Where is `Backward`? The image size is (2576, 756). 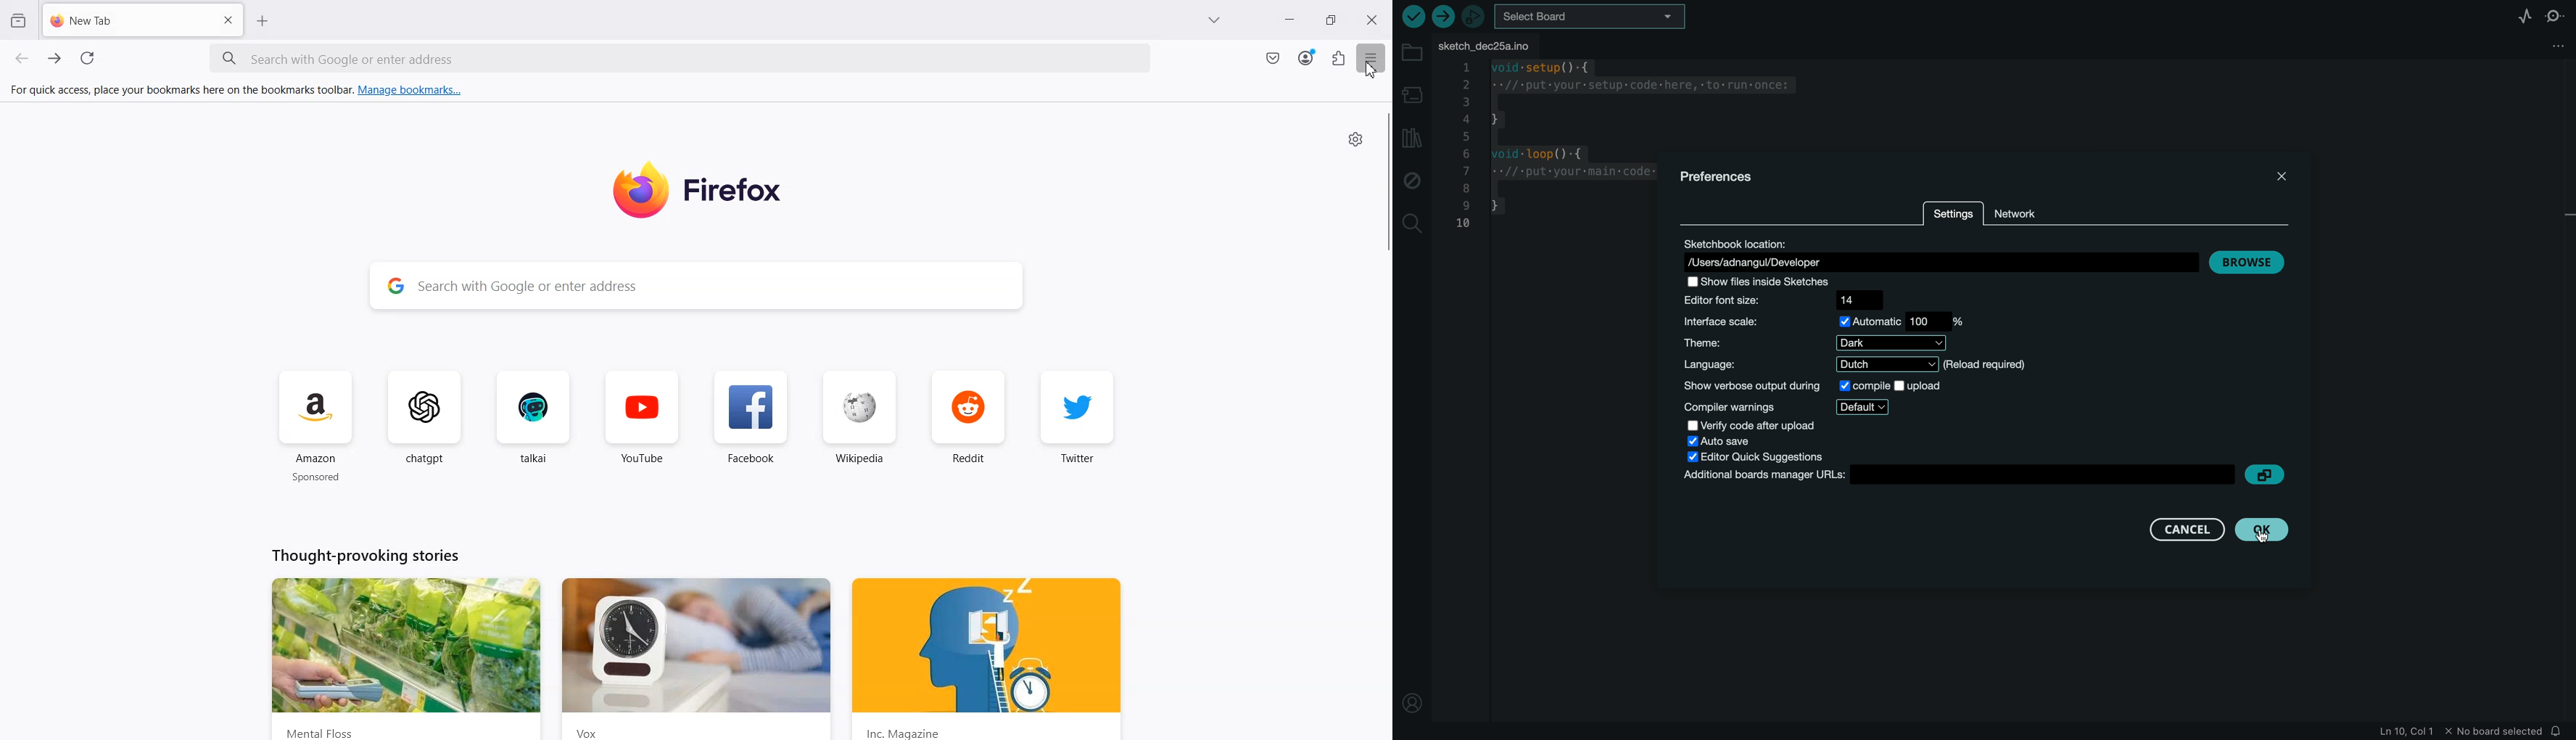
Backward is located at coordinates (23, 59).